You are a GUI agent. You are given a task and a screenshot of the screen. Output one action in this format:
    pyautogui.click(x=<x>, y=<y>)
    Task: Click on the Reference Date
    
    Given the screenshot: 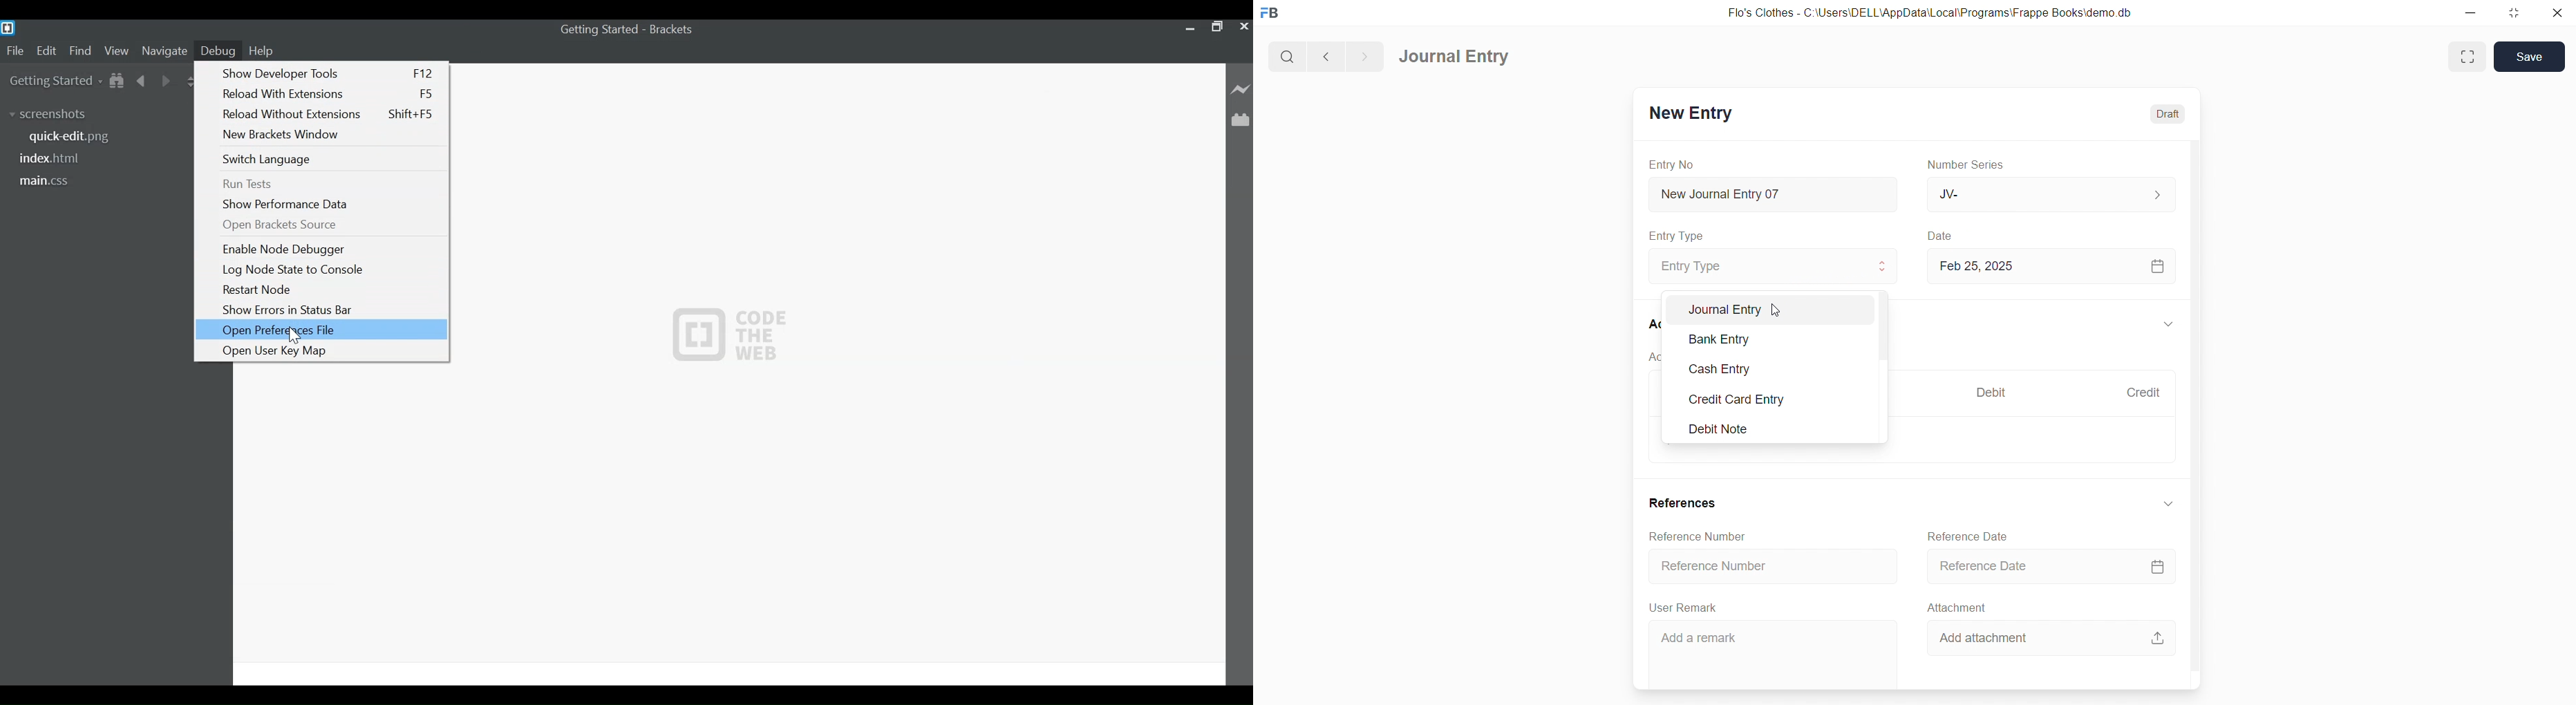 What is the action you would take?
    pyautogui.click(x=2051, y=567)
    